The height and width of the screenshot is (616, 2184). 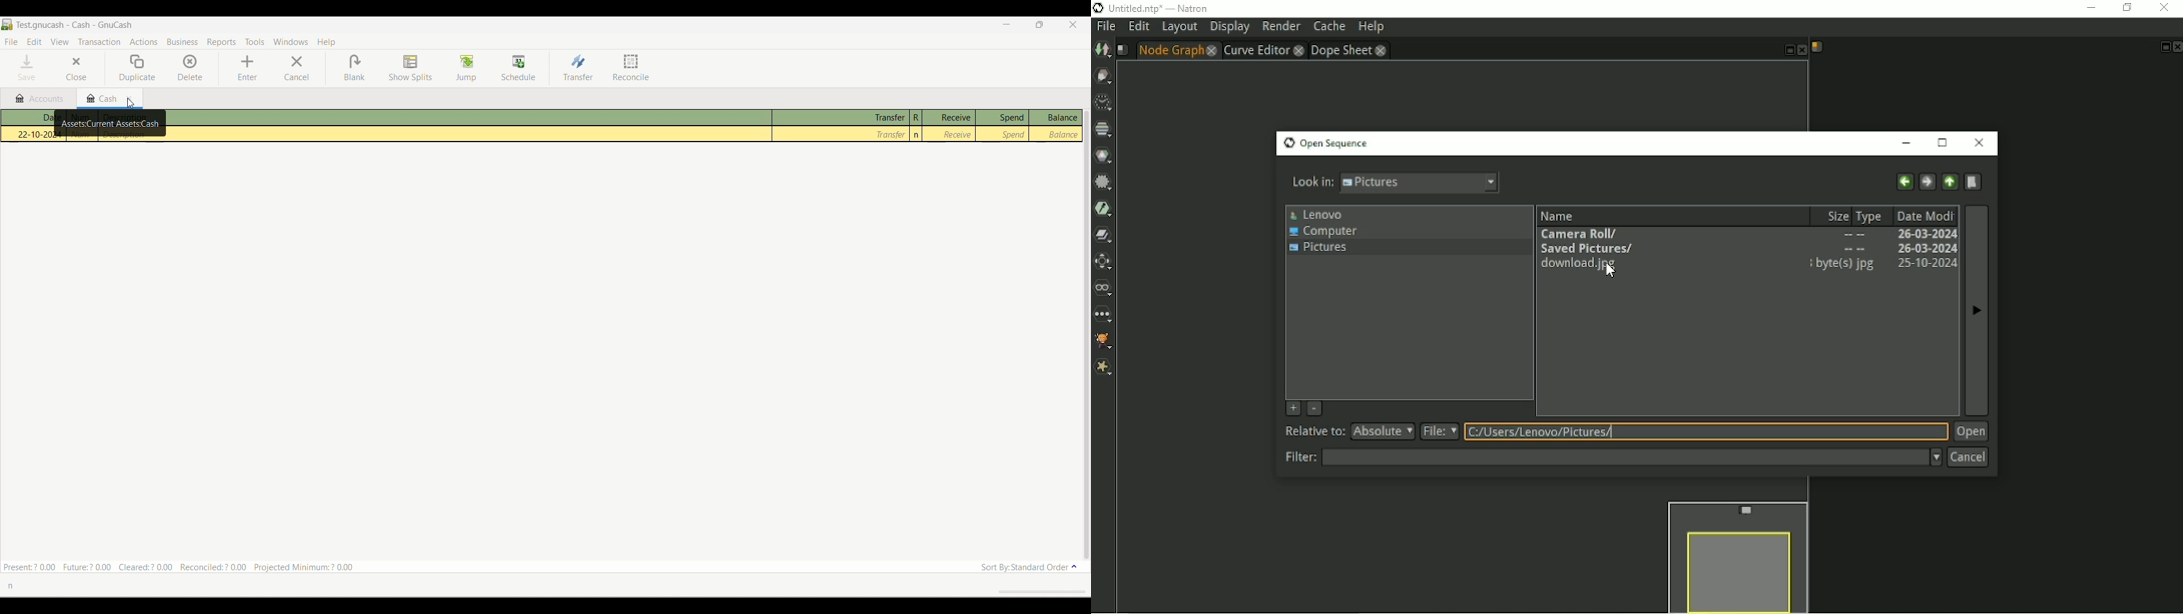 What do you see at coordinates (1039, 24) in the screenshot?
I see `Show interface in a smaller tab` at bounding box center [1039, 24].